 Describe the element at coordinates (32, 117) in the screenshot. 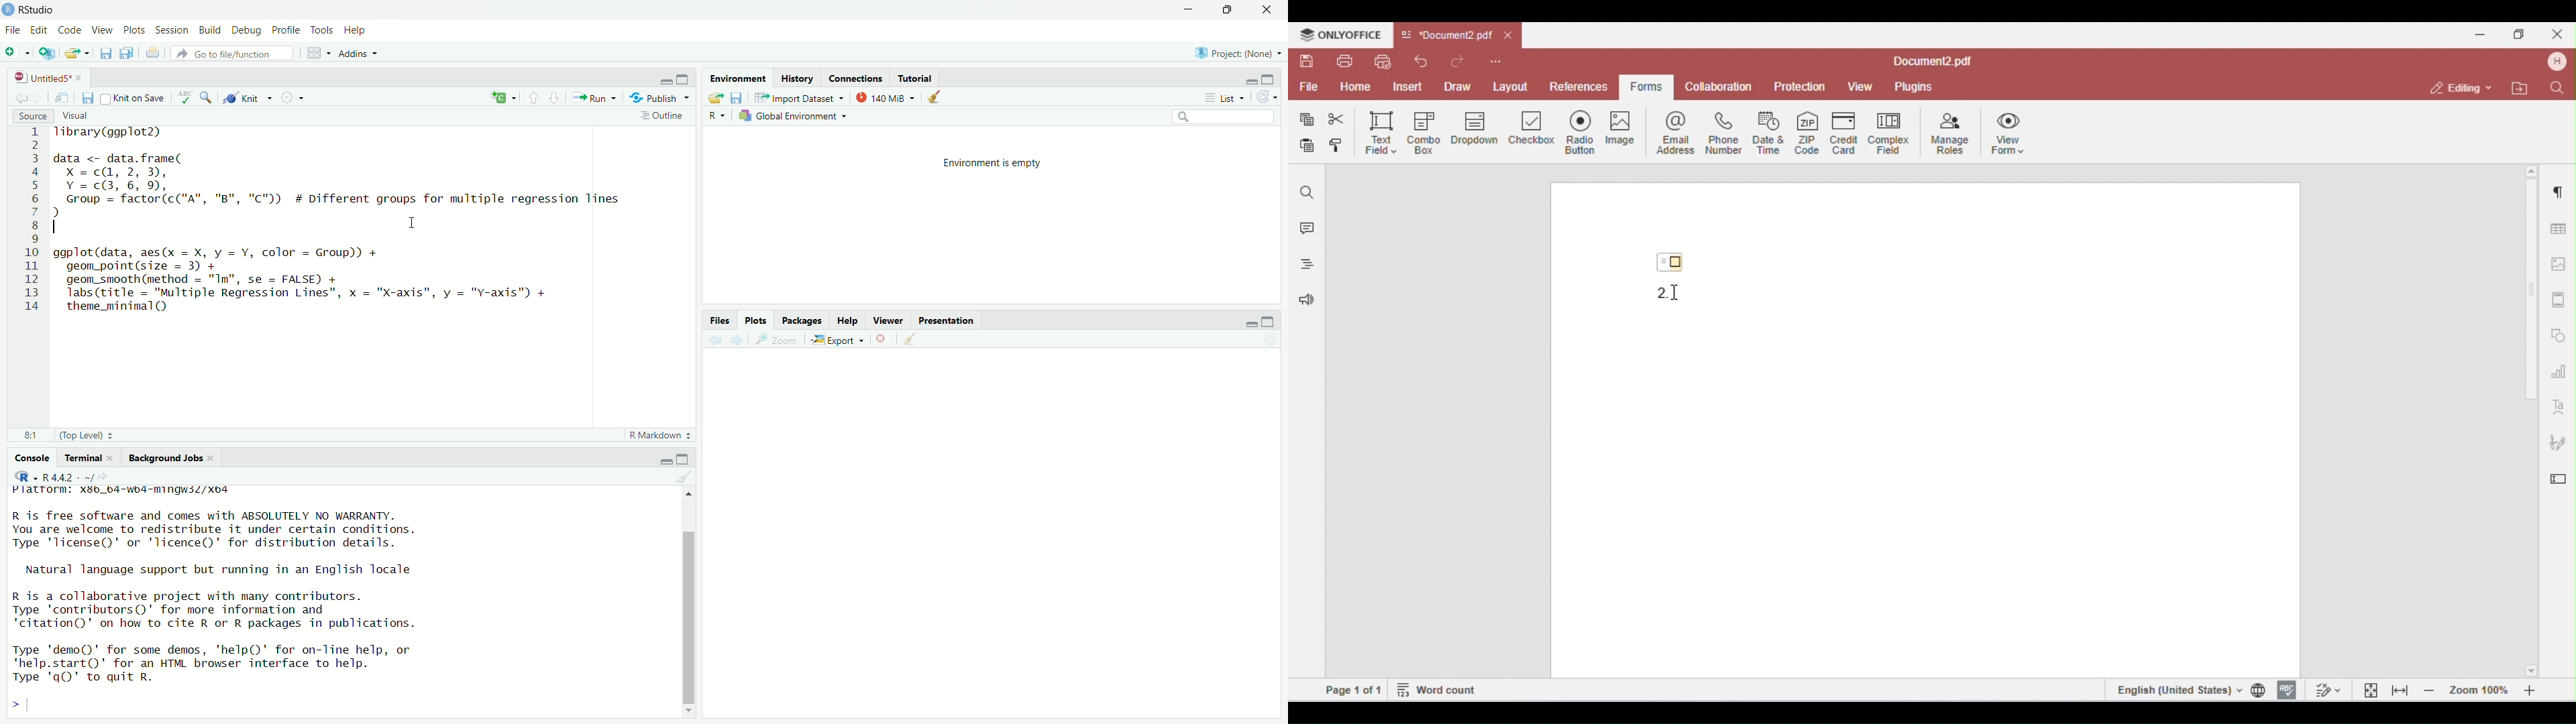

I see `Source` at that location.